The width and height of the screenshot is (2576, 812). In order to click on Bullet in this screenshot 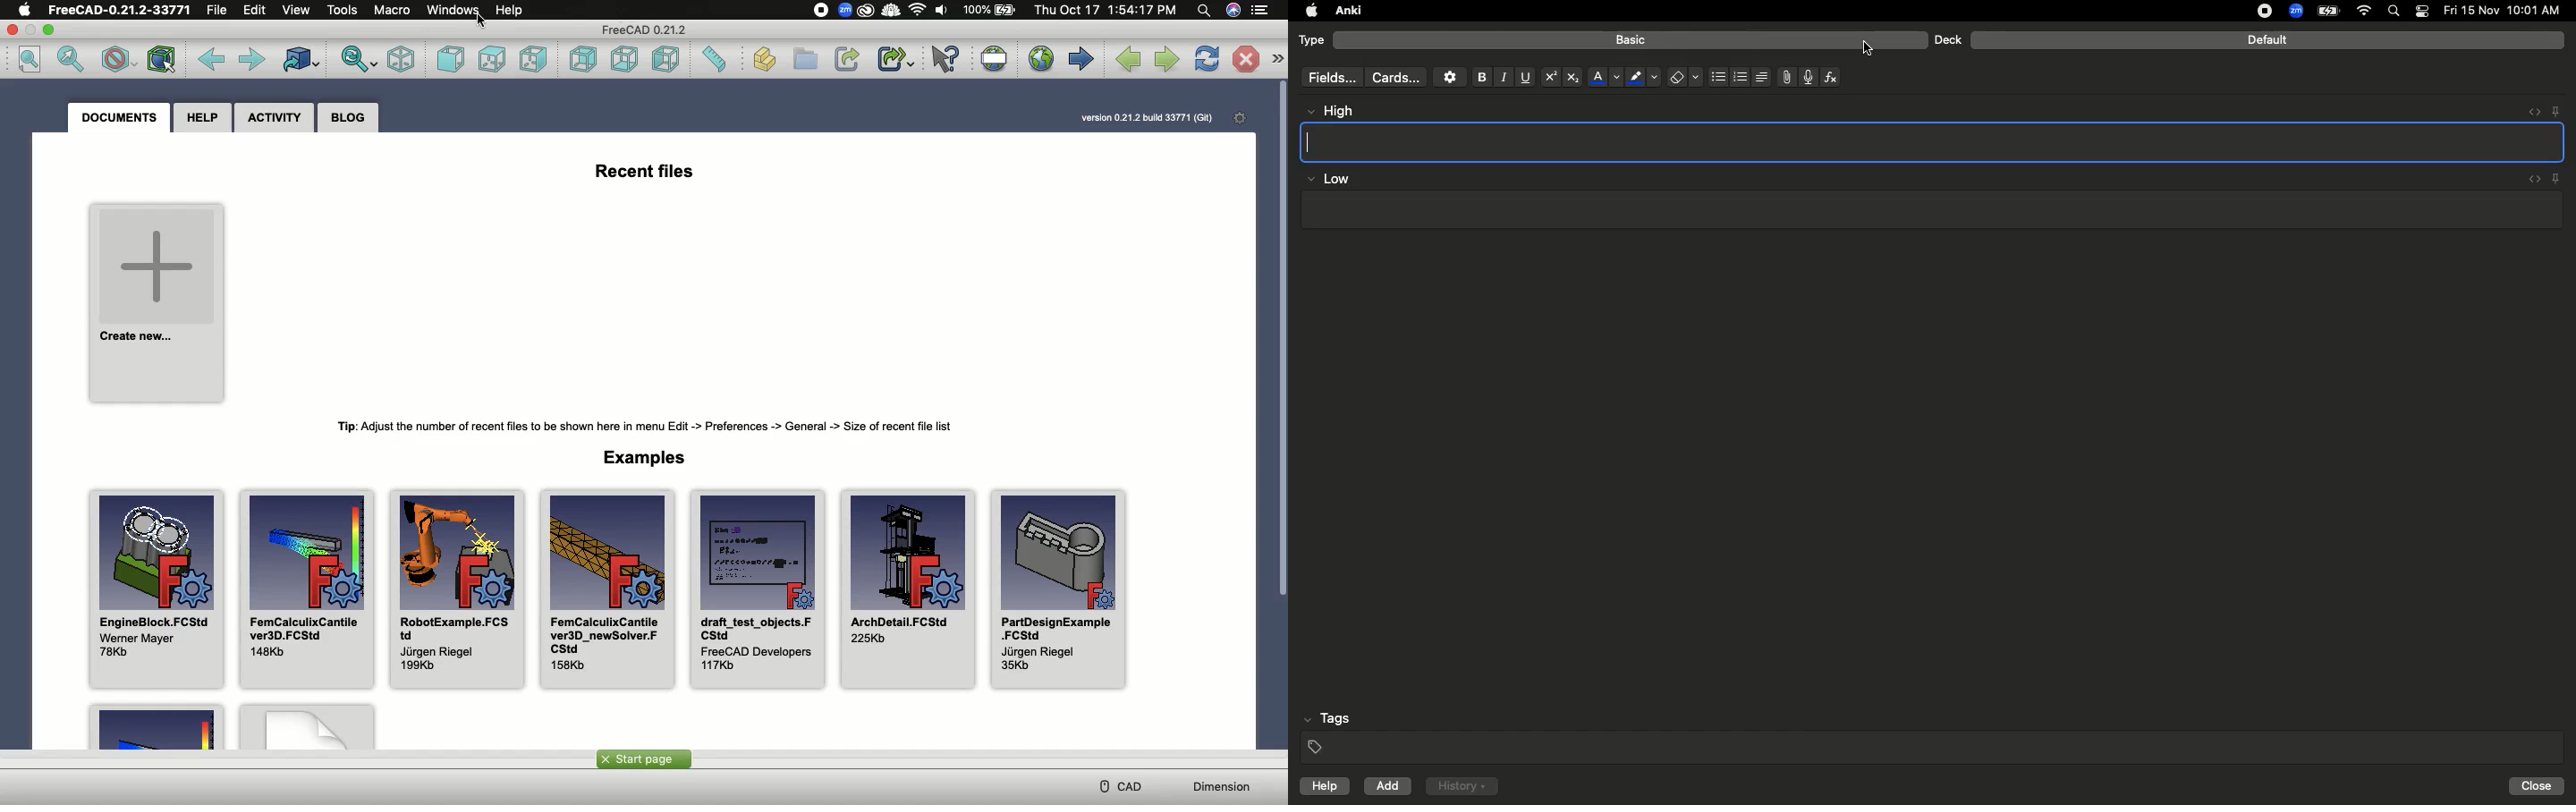, I will do `click(1717, 77)`.